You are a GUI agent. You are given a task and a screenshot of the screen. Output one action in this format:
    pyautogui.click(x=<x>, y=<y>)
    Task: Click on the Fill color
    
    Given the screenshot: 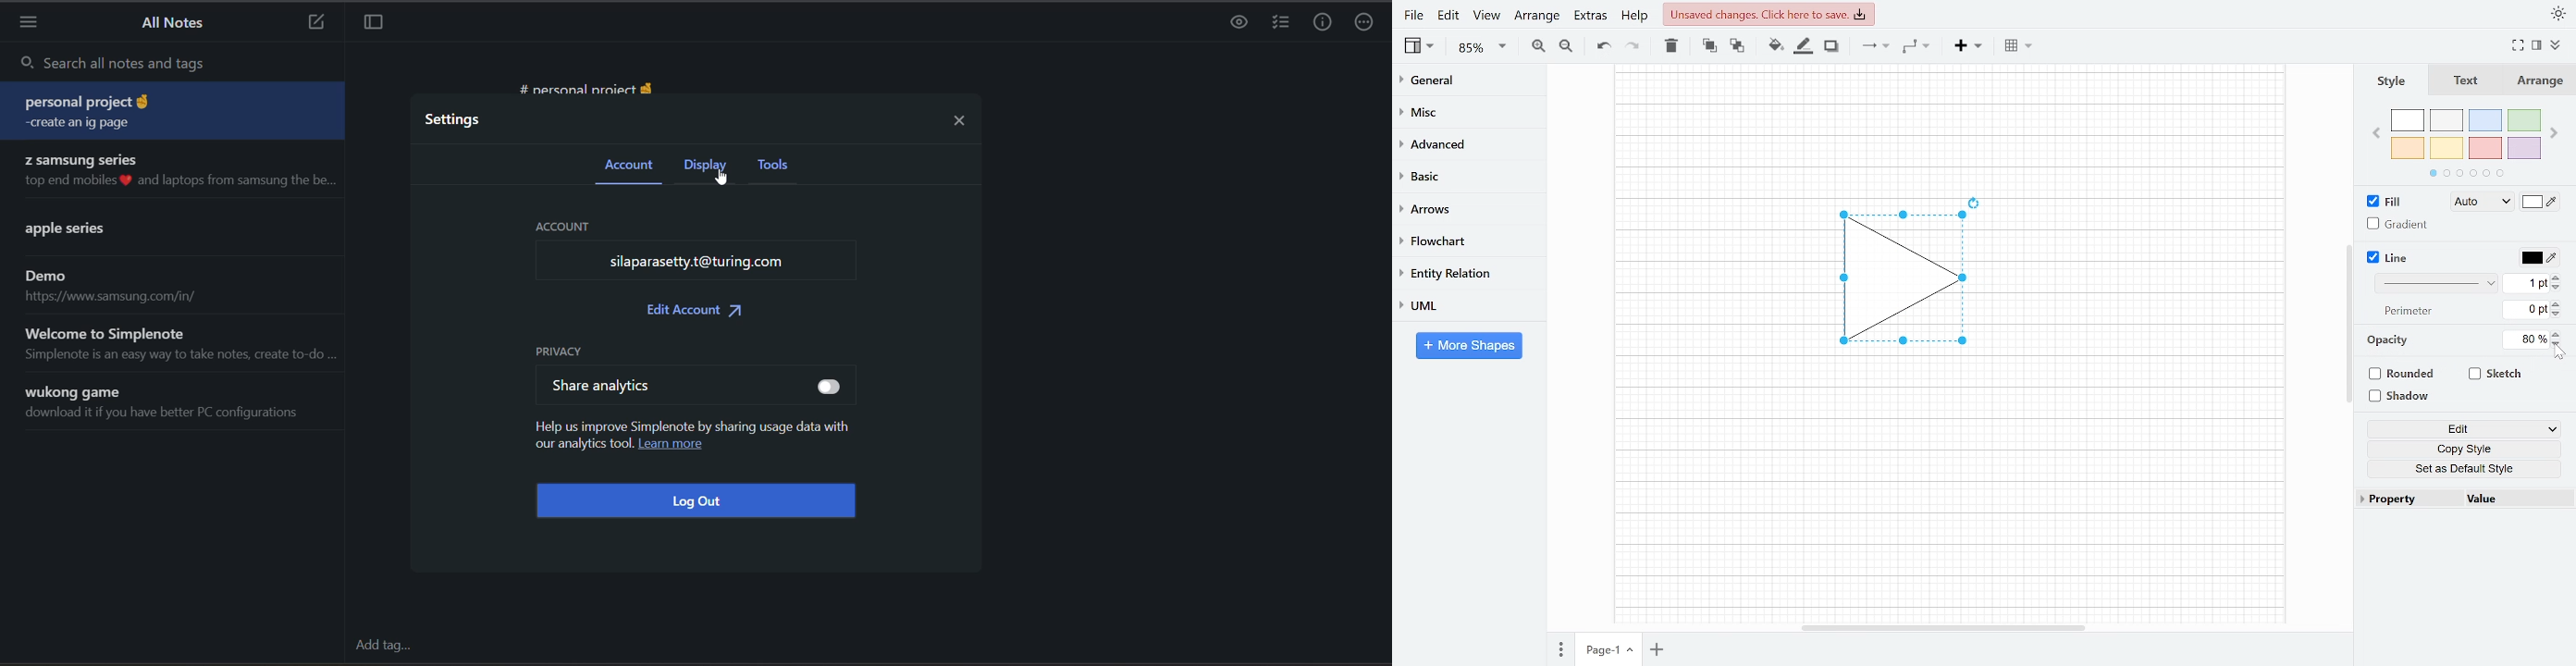 What is the action you would take?
    pyautogui.click(x=2541, y=204)
    